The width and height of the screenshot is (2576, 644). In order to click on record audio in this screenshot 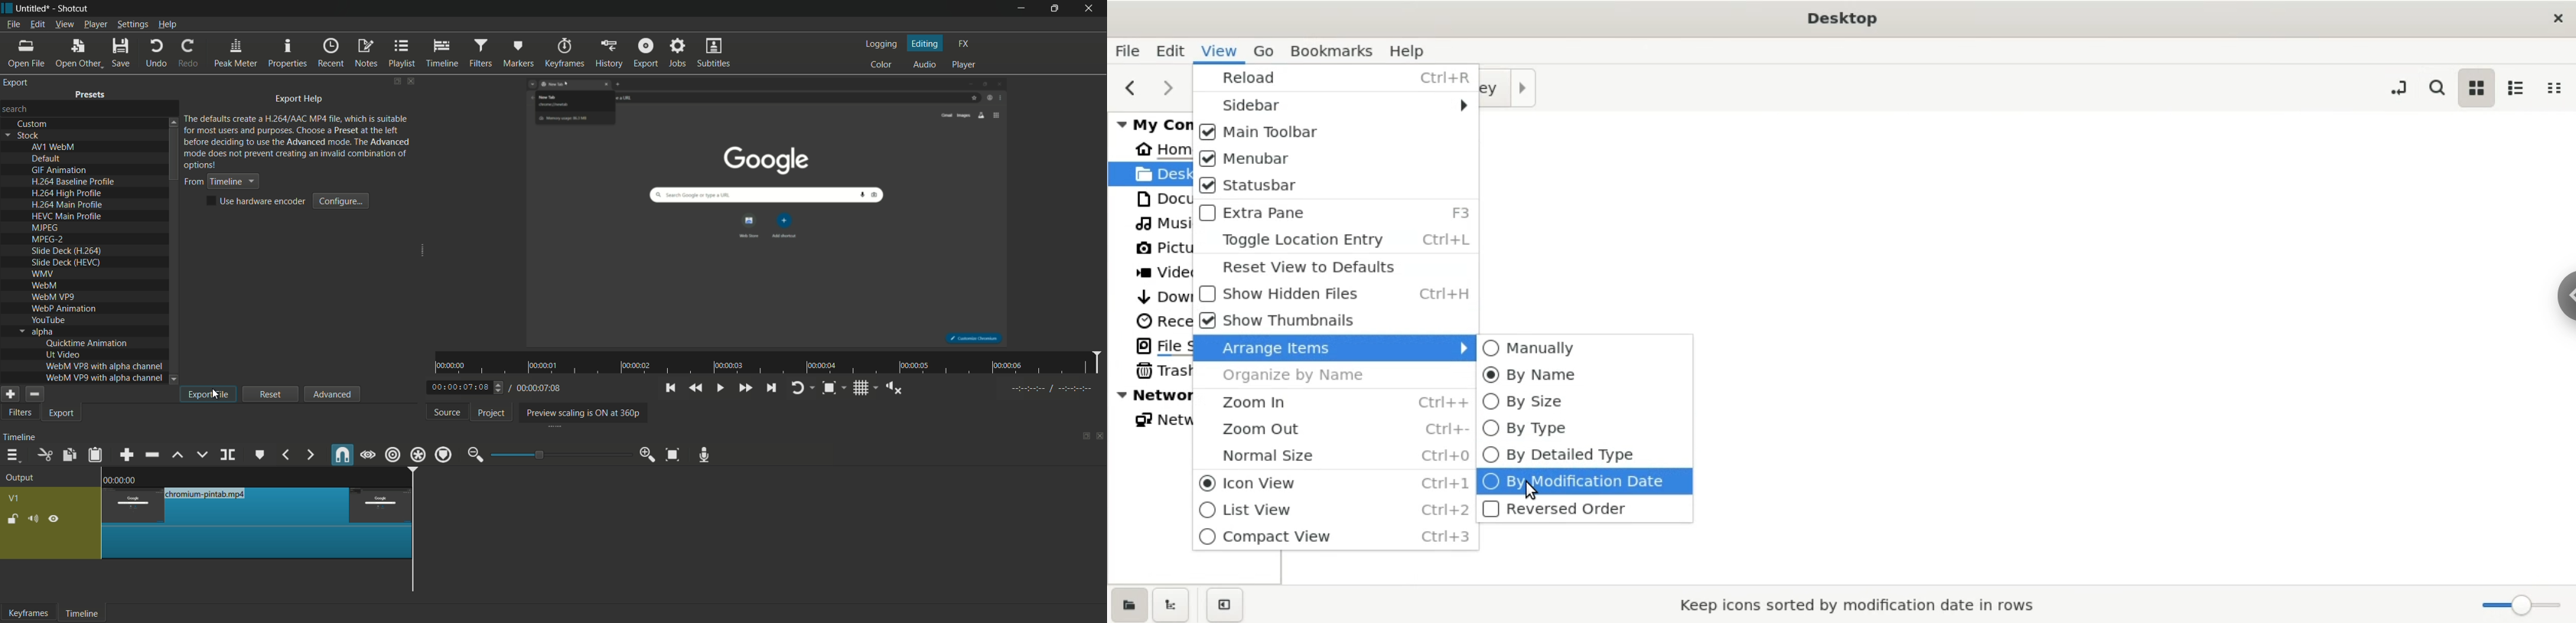, I will do `click(705, 456)`.